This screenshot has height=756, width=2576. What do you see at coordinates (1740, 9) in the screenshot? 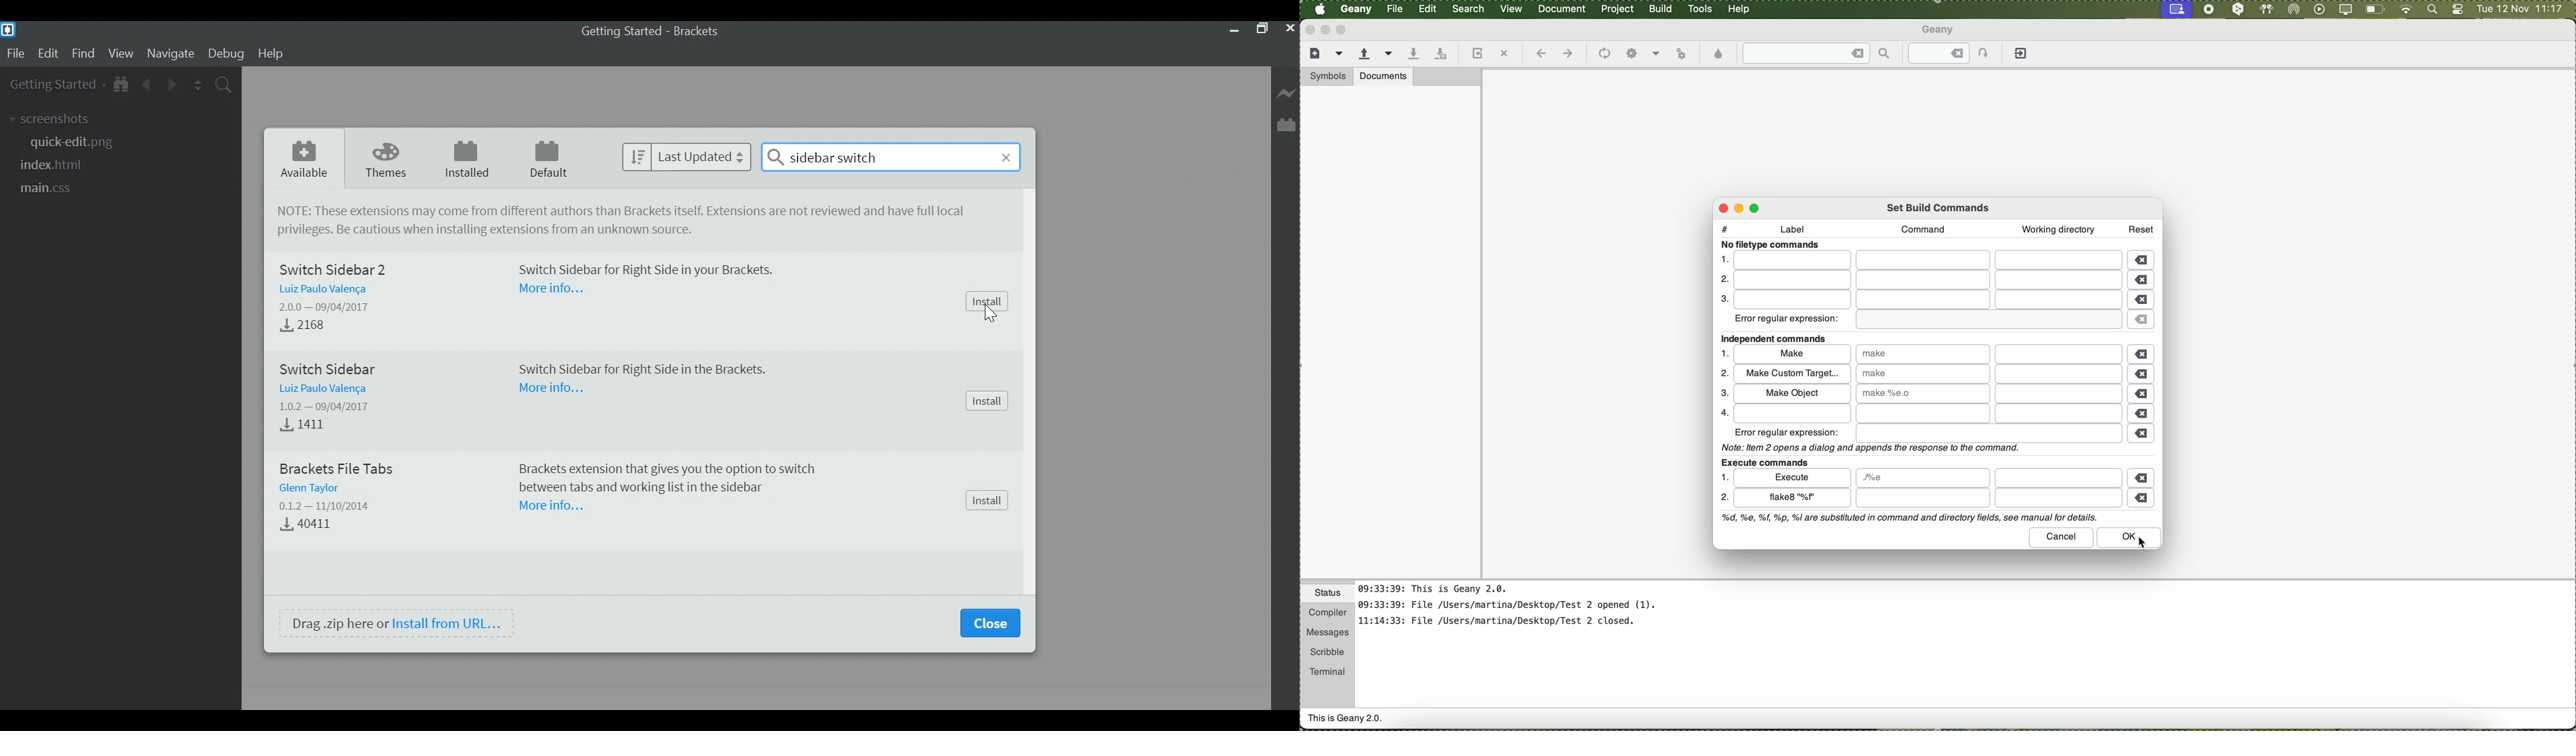
I see `help` at bounding box center [1740, 9].